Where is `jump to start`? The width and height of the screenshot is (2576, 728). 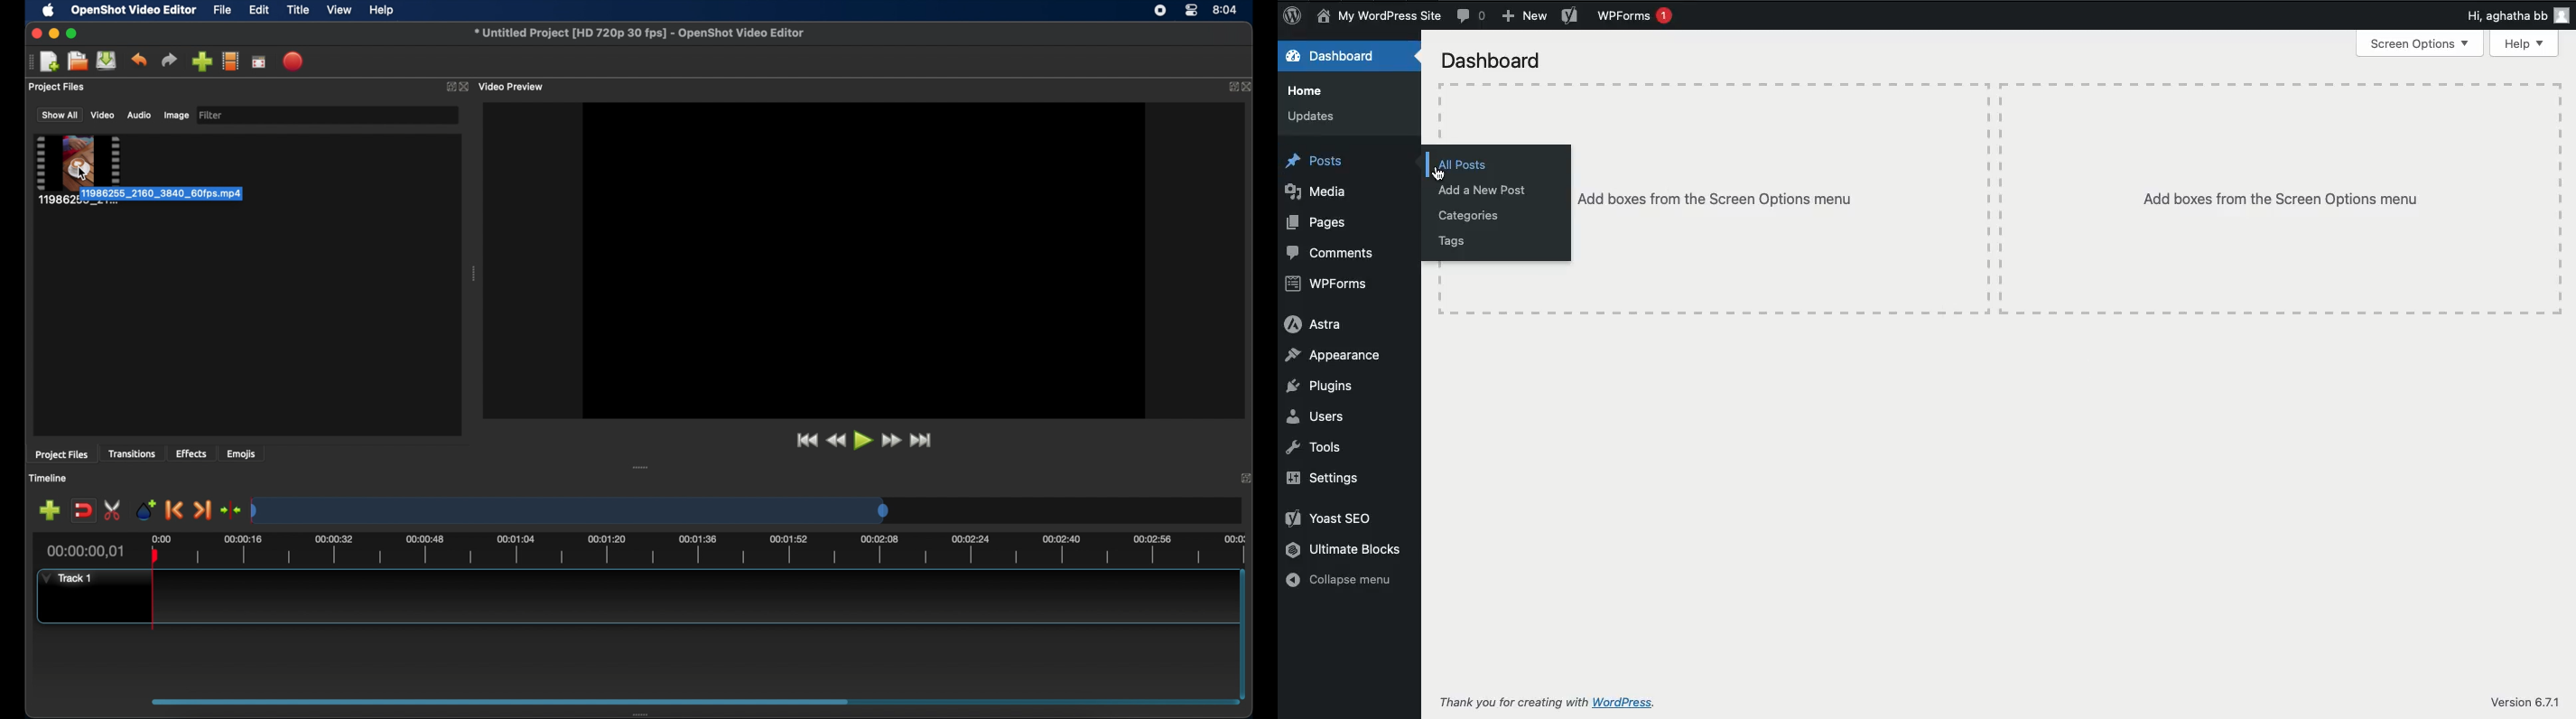 jump to start is located at coordinates (807, 440).